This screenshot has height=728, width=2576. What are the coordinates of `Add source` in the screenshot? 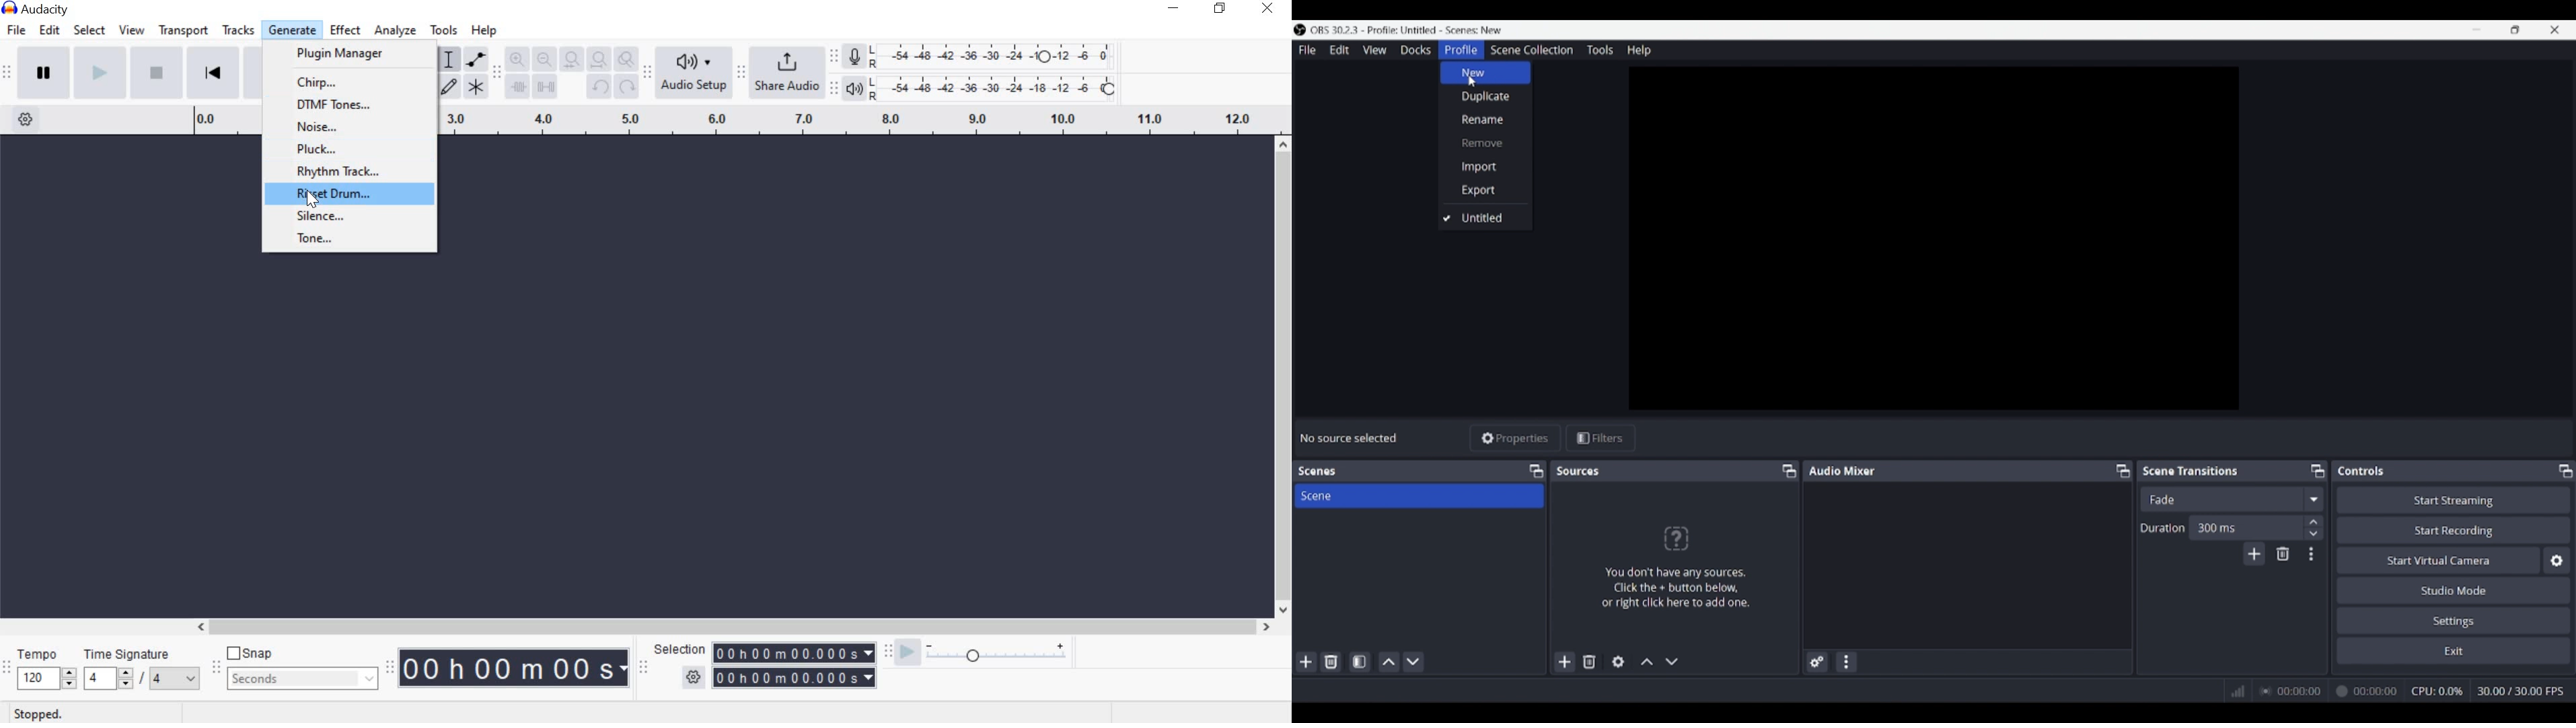 It's located at (1565, 661).